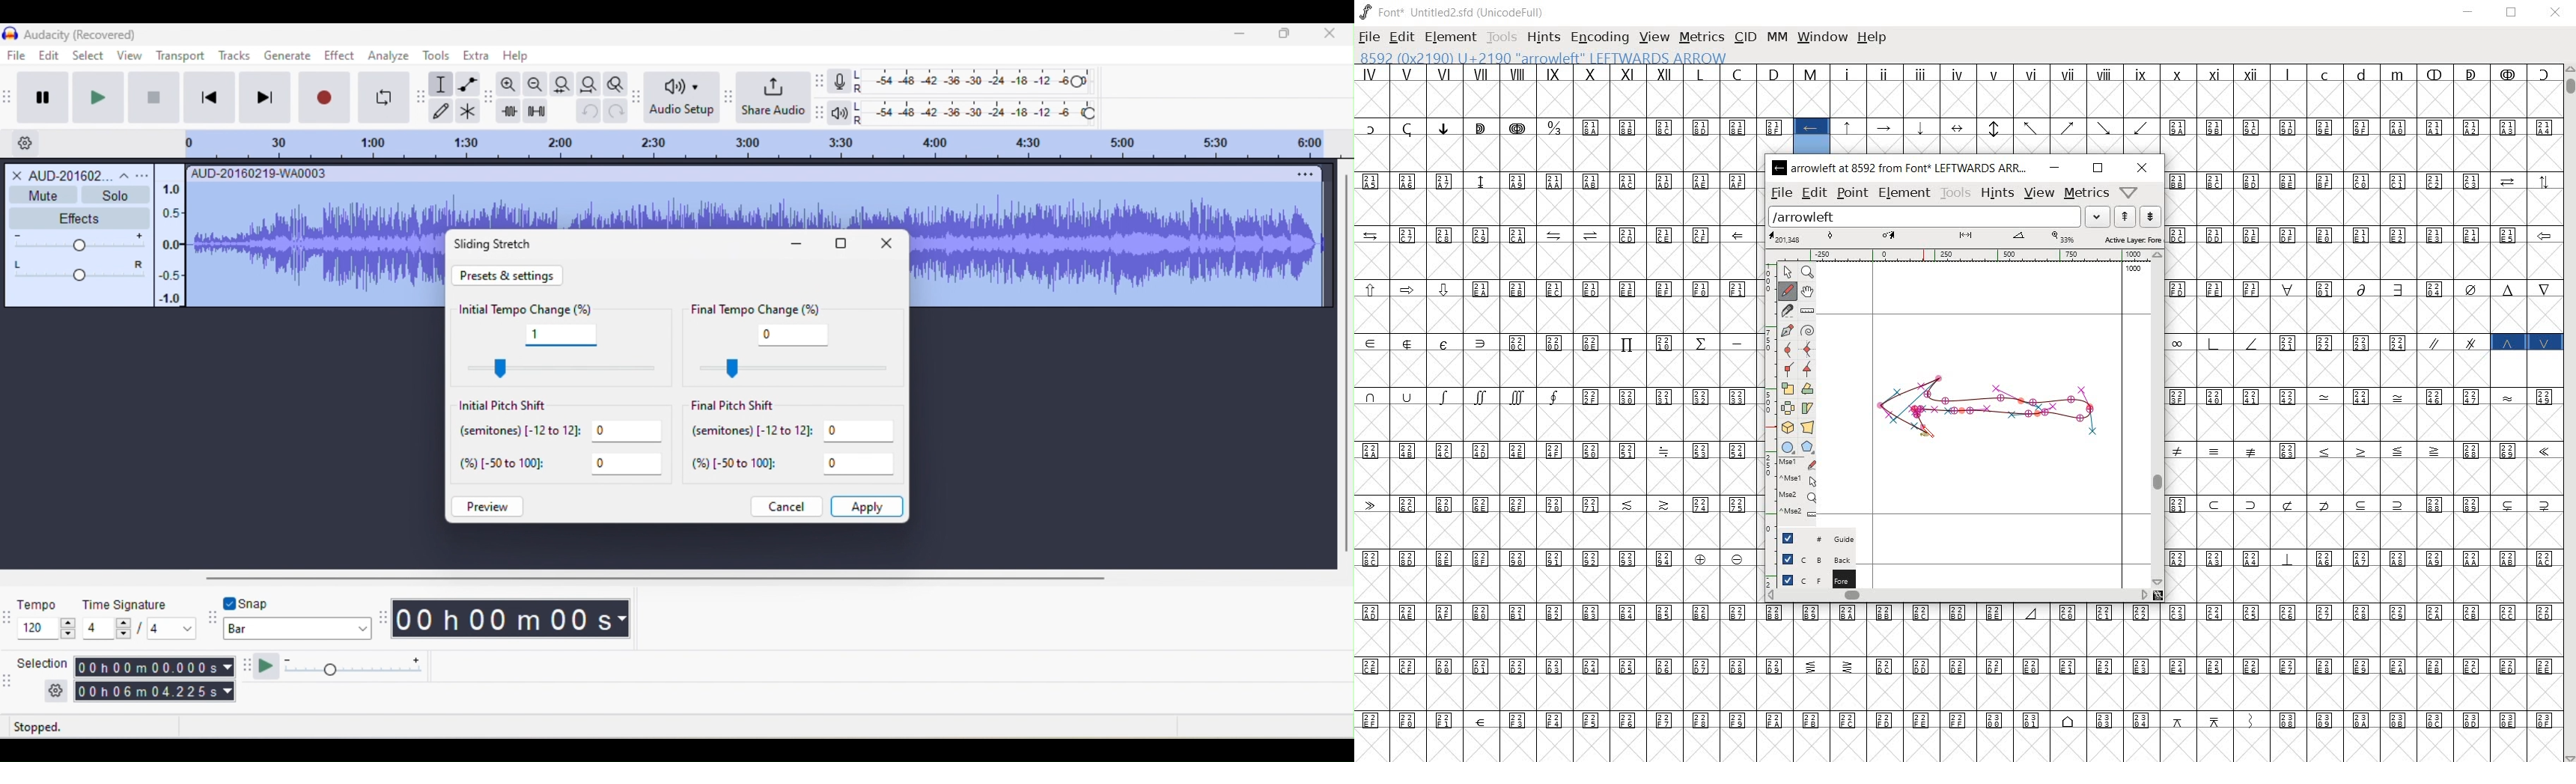 This screenshot has width=2576, height=784. Describe the element at coordinates (443, 109) in the screenshot. I see `draw tool` at that location.